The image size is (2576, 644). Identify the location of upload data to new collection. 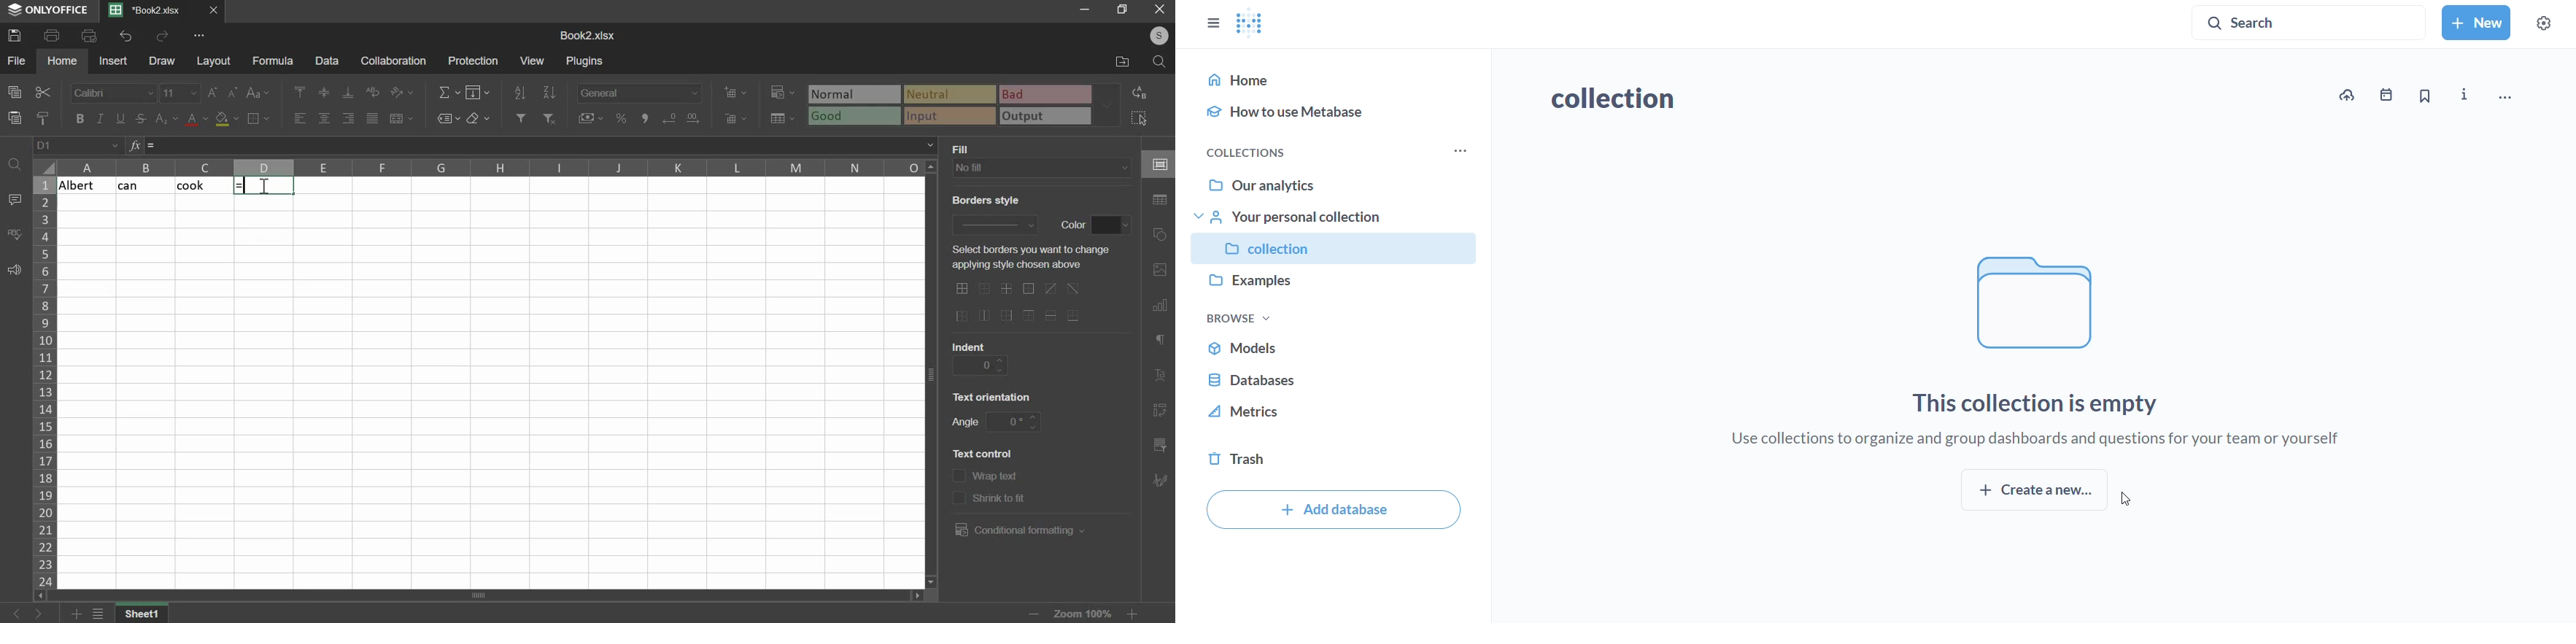
(2347, 93).